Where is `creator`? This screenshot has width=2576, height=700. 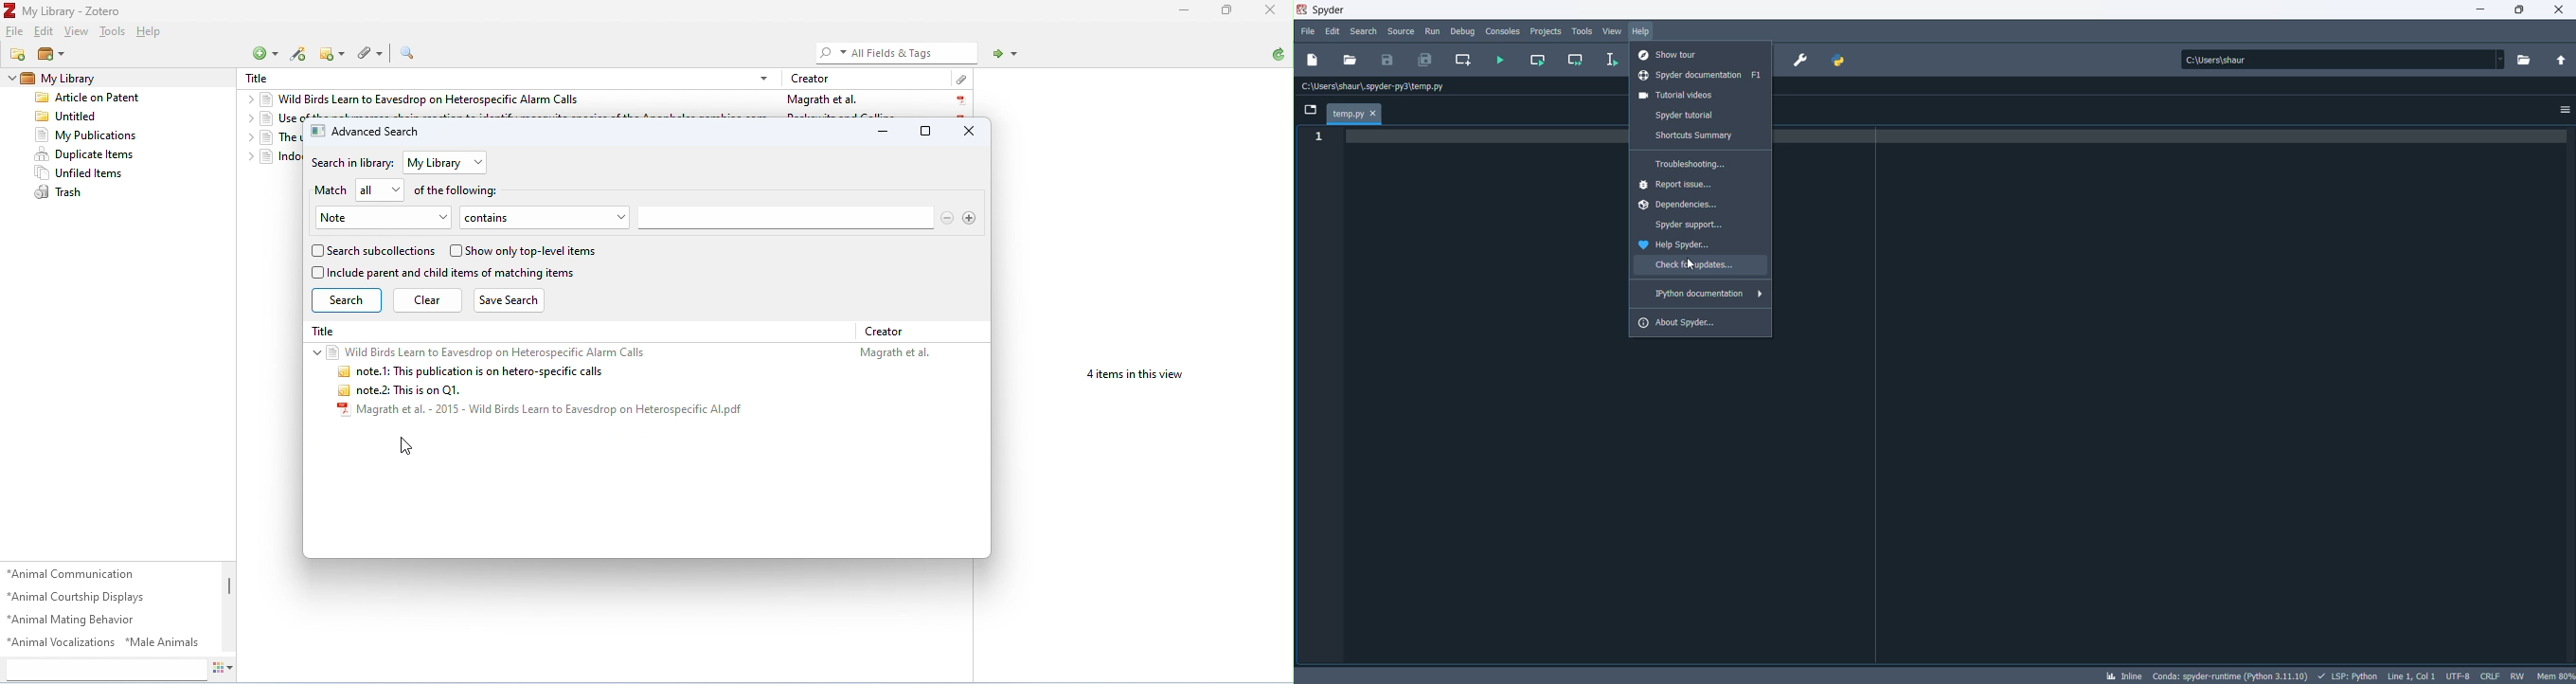 creator is located at coordinates (814, 79).